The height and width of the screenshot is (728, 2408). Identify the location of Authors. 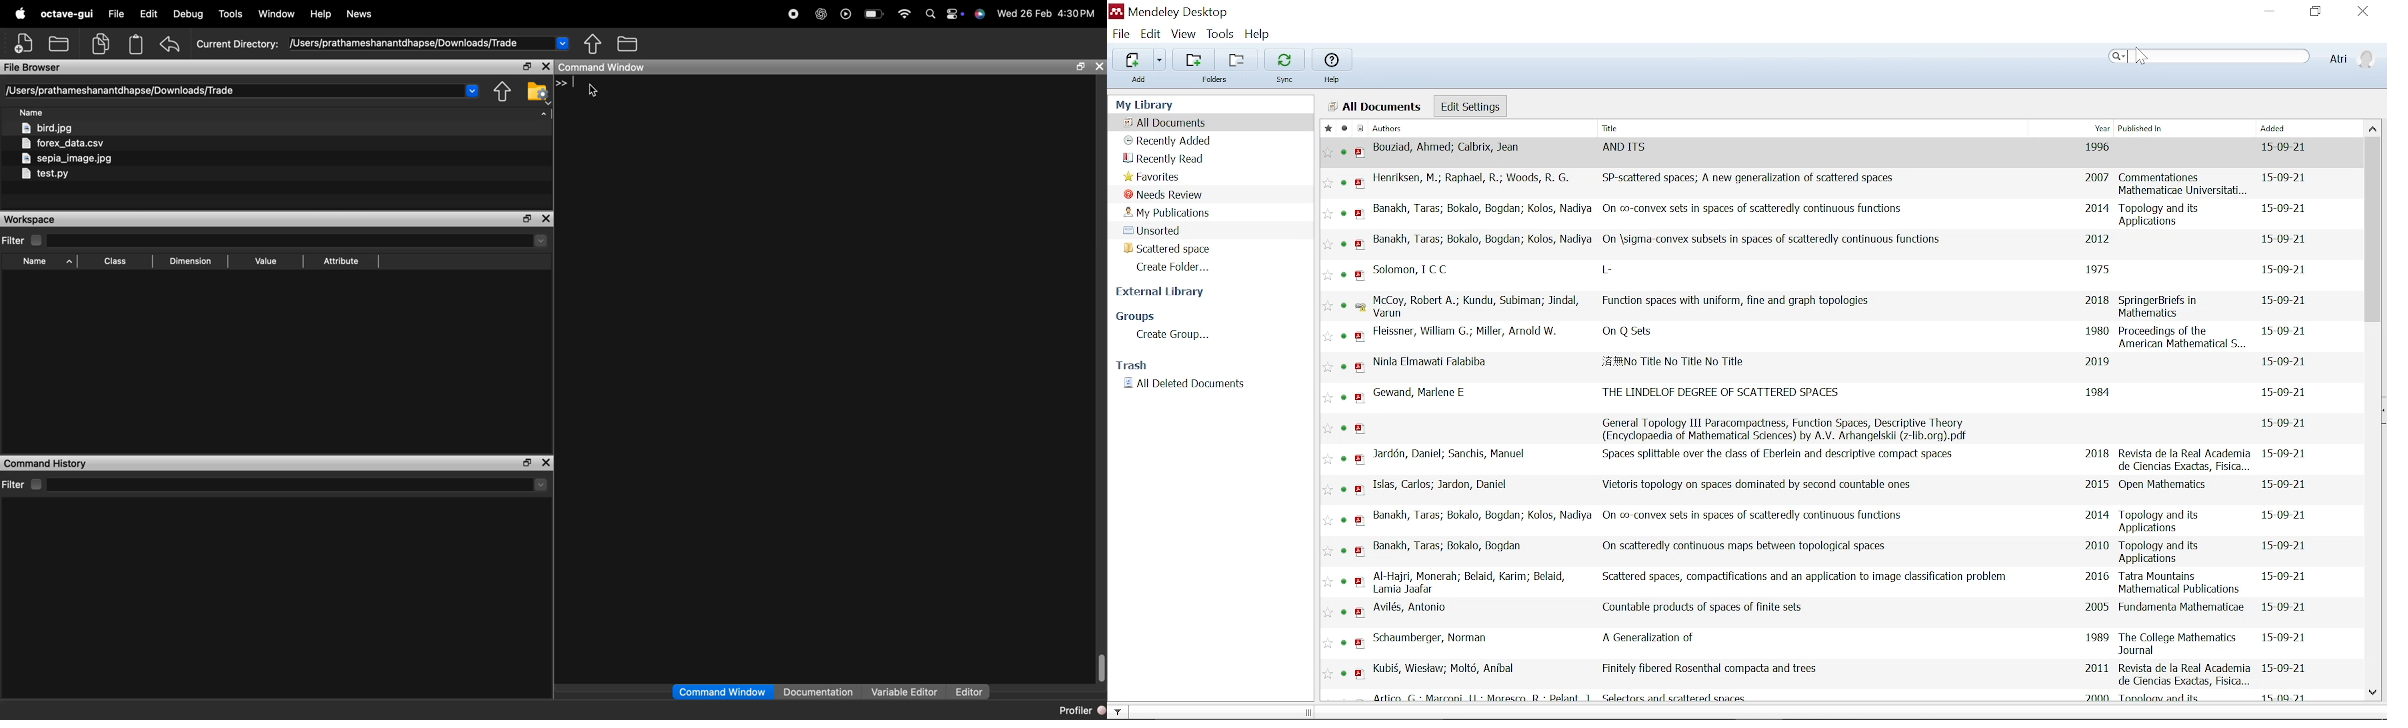
(1462, 129).